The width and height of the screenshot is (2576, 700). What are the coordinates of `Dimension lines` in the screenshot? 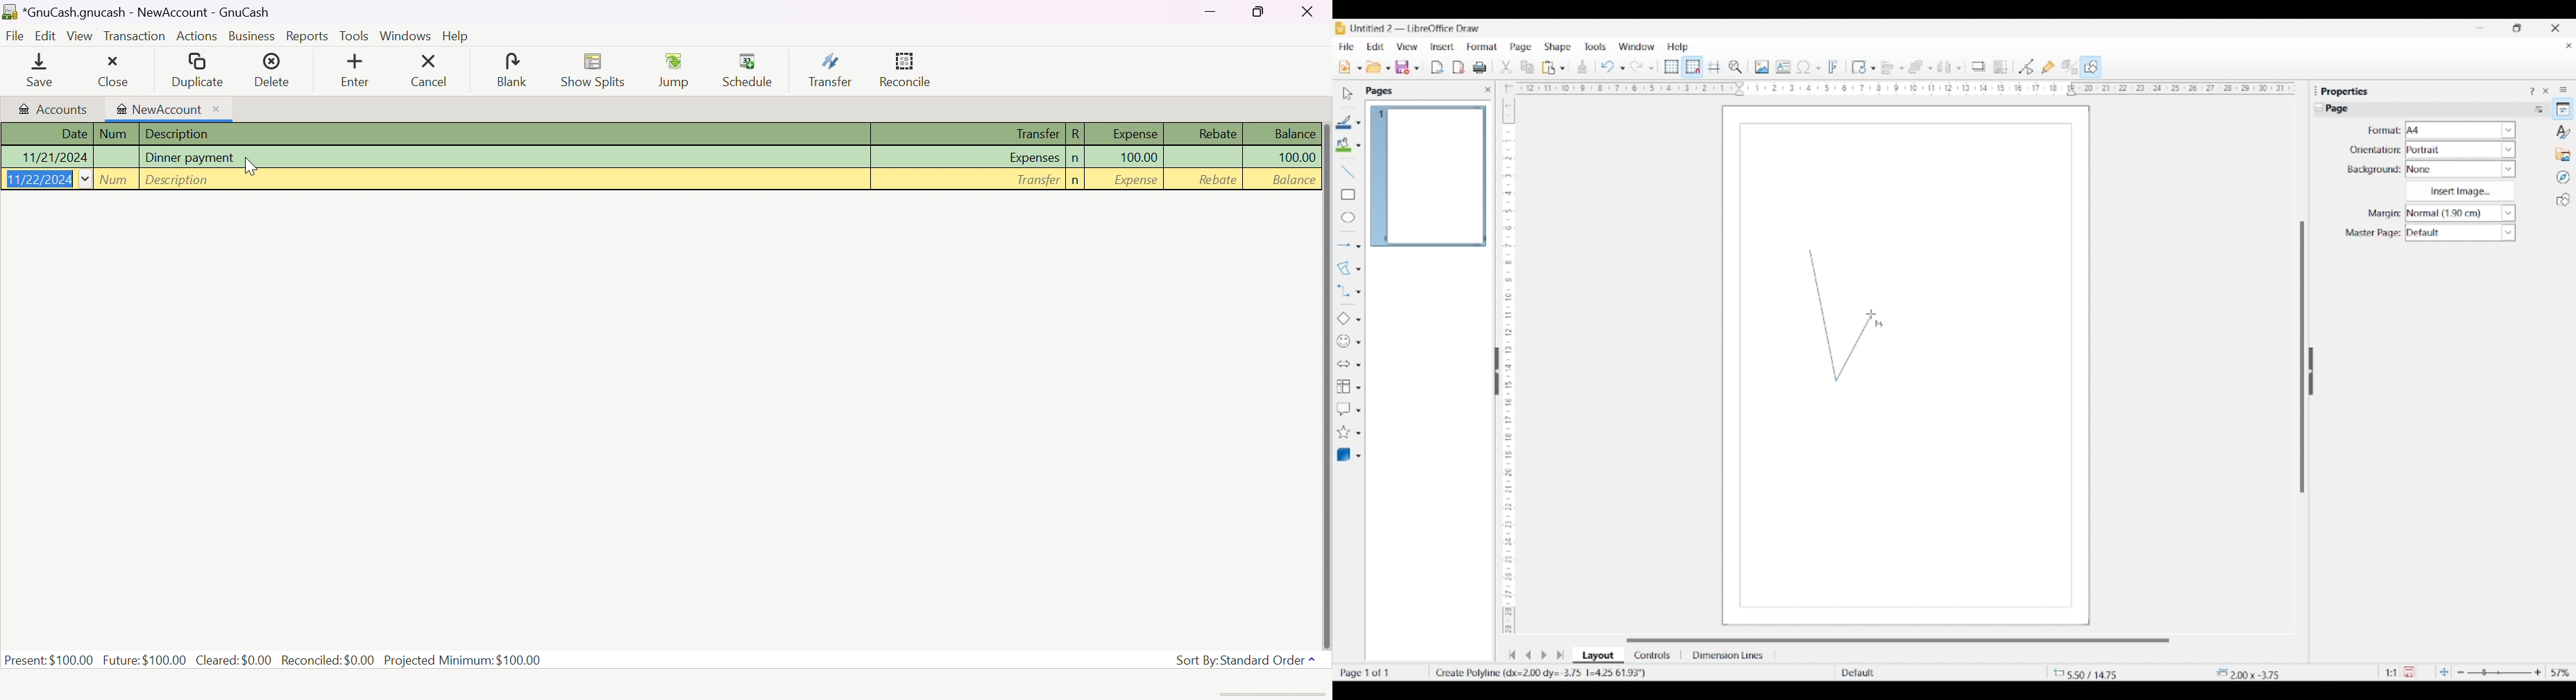 It's located at (1729, 655).